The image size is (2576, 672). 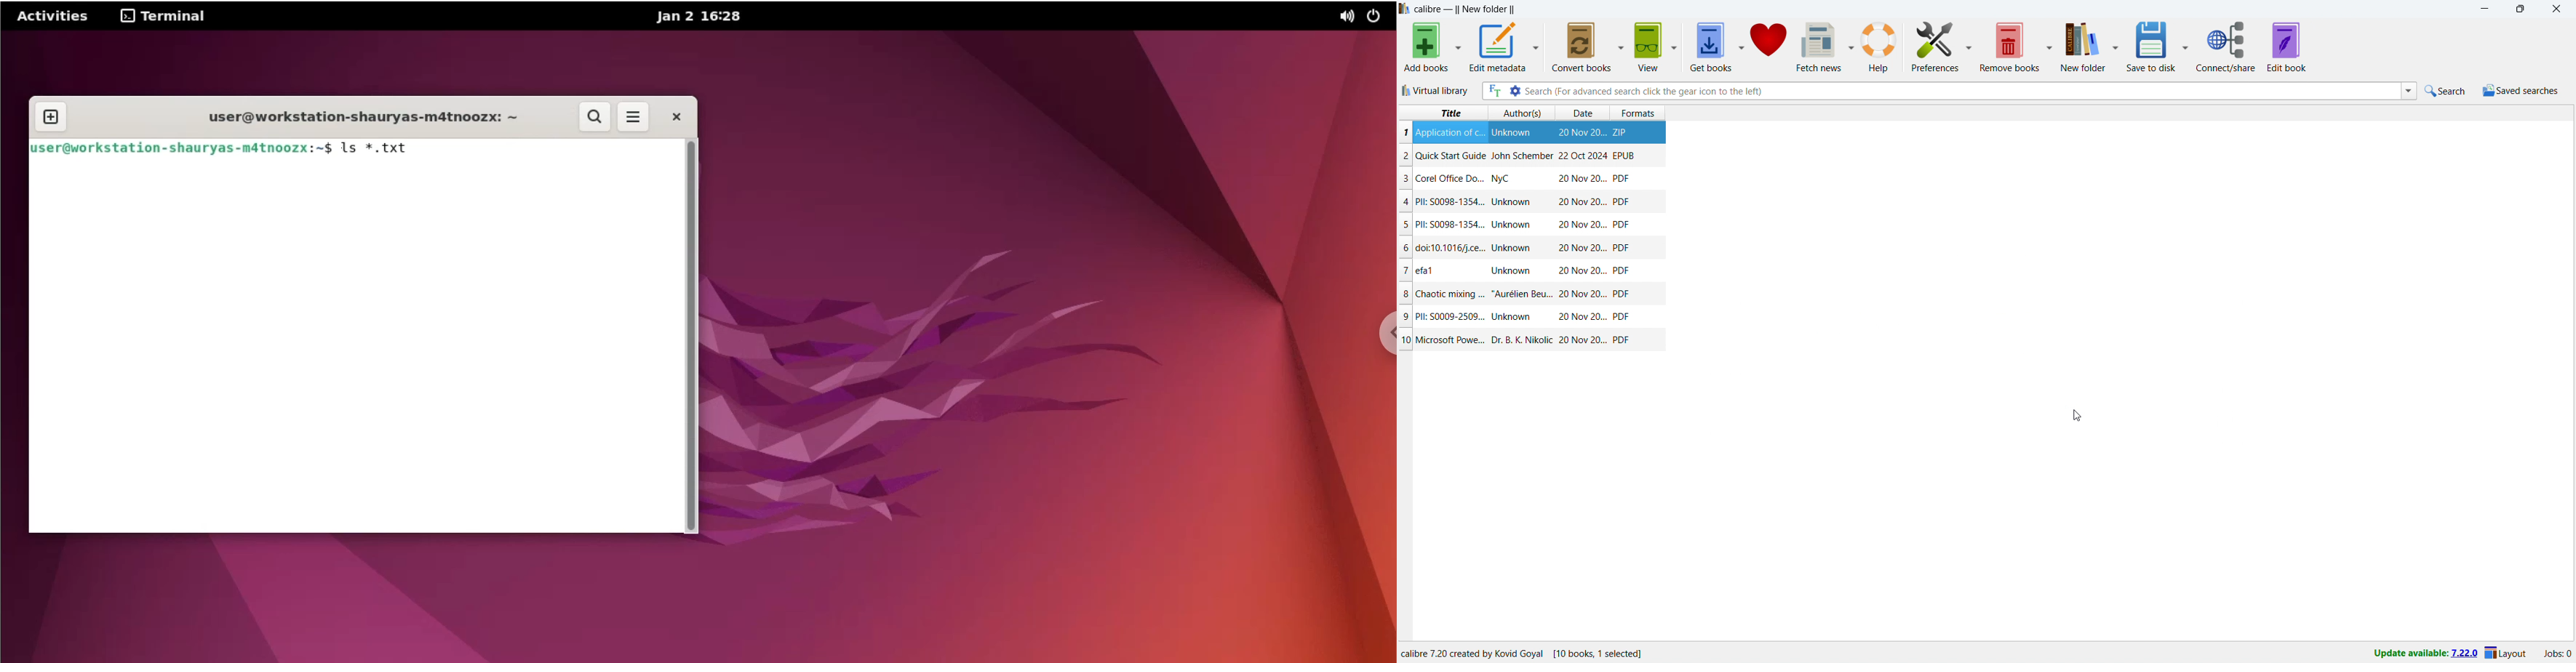 What do you see at coordinates (1496, 47) in the screenshot?
I see `edit metadata` at bounding box center [1496, 47].